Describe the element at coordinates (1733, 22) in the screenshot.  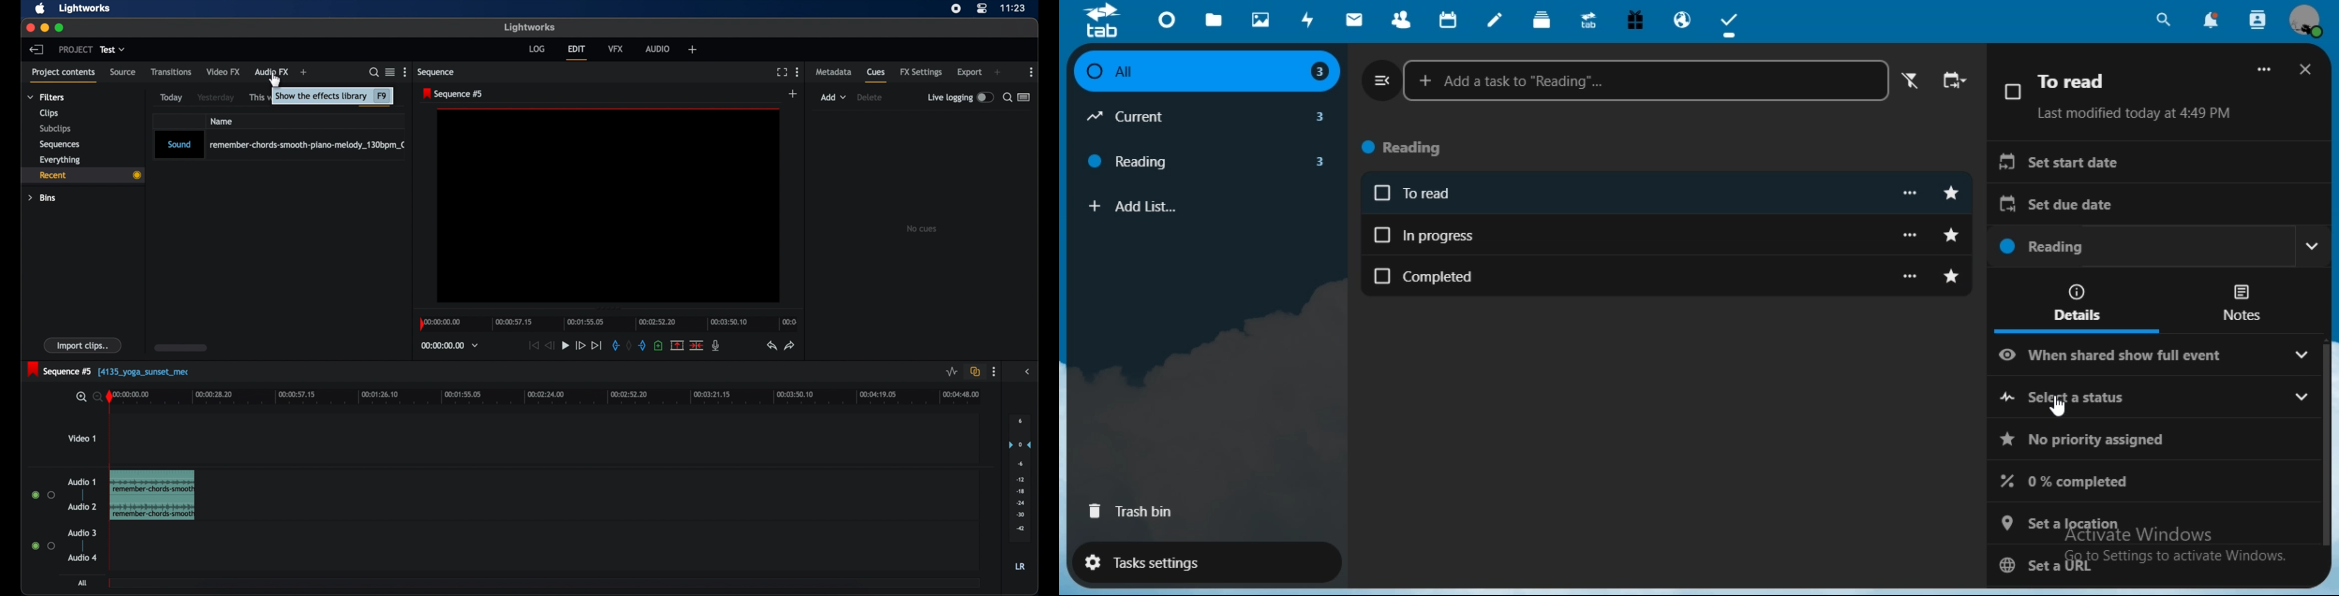
I see `tasks` at that location.